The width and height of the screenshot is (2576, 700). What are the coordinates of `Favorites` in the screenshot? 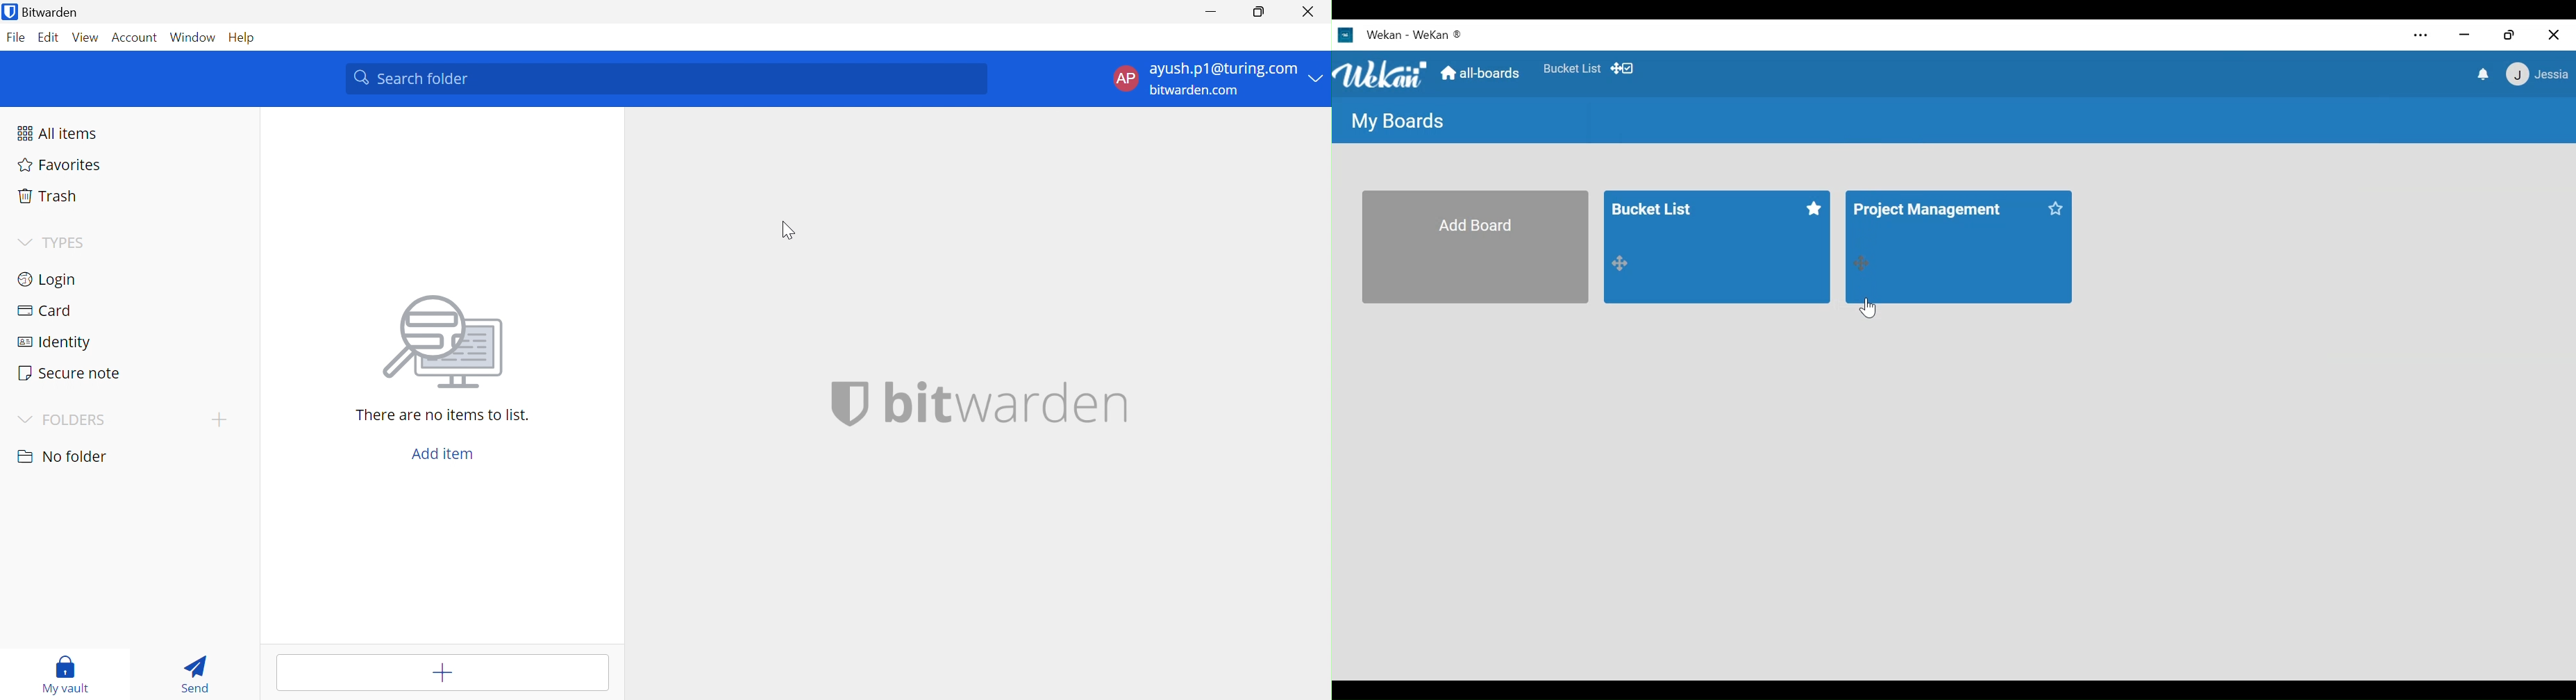 It's located at (60, 165).